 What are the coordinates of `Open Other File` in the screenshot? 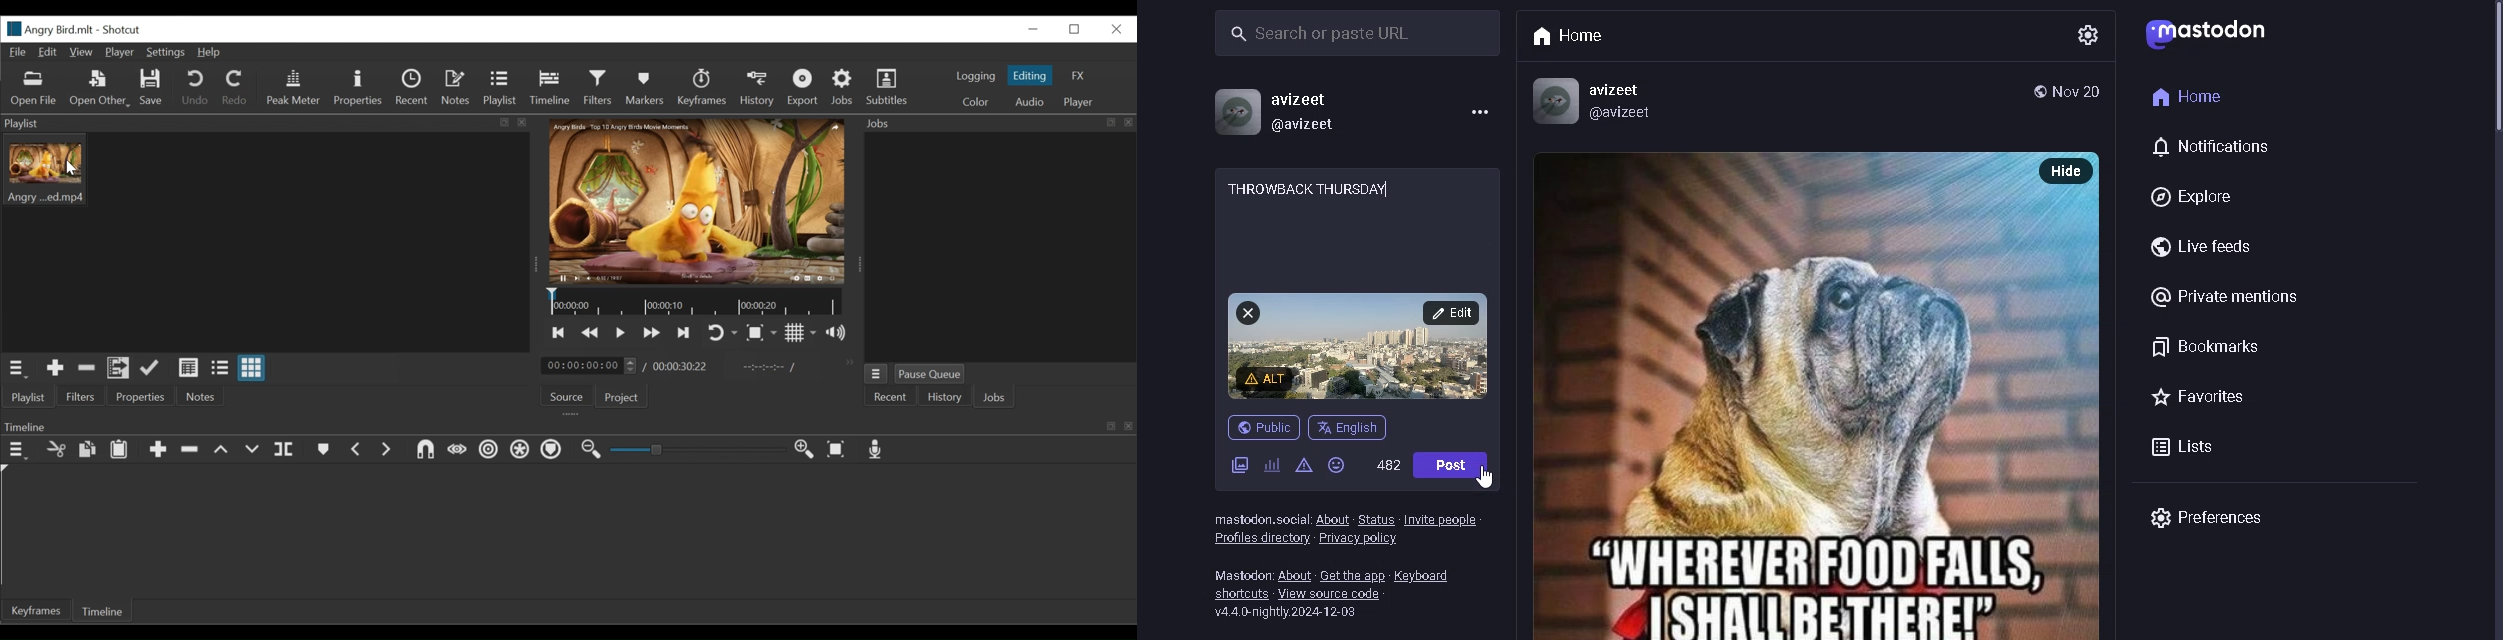 It's located at (98, 88).